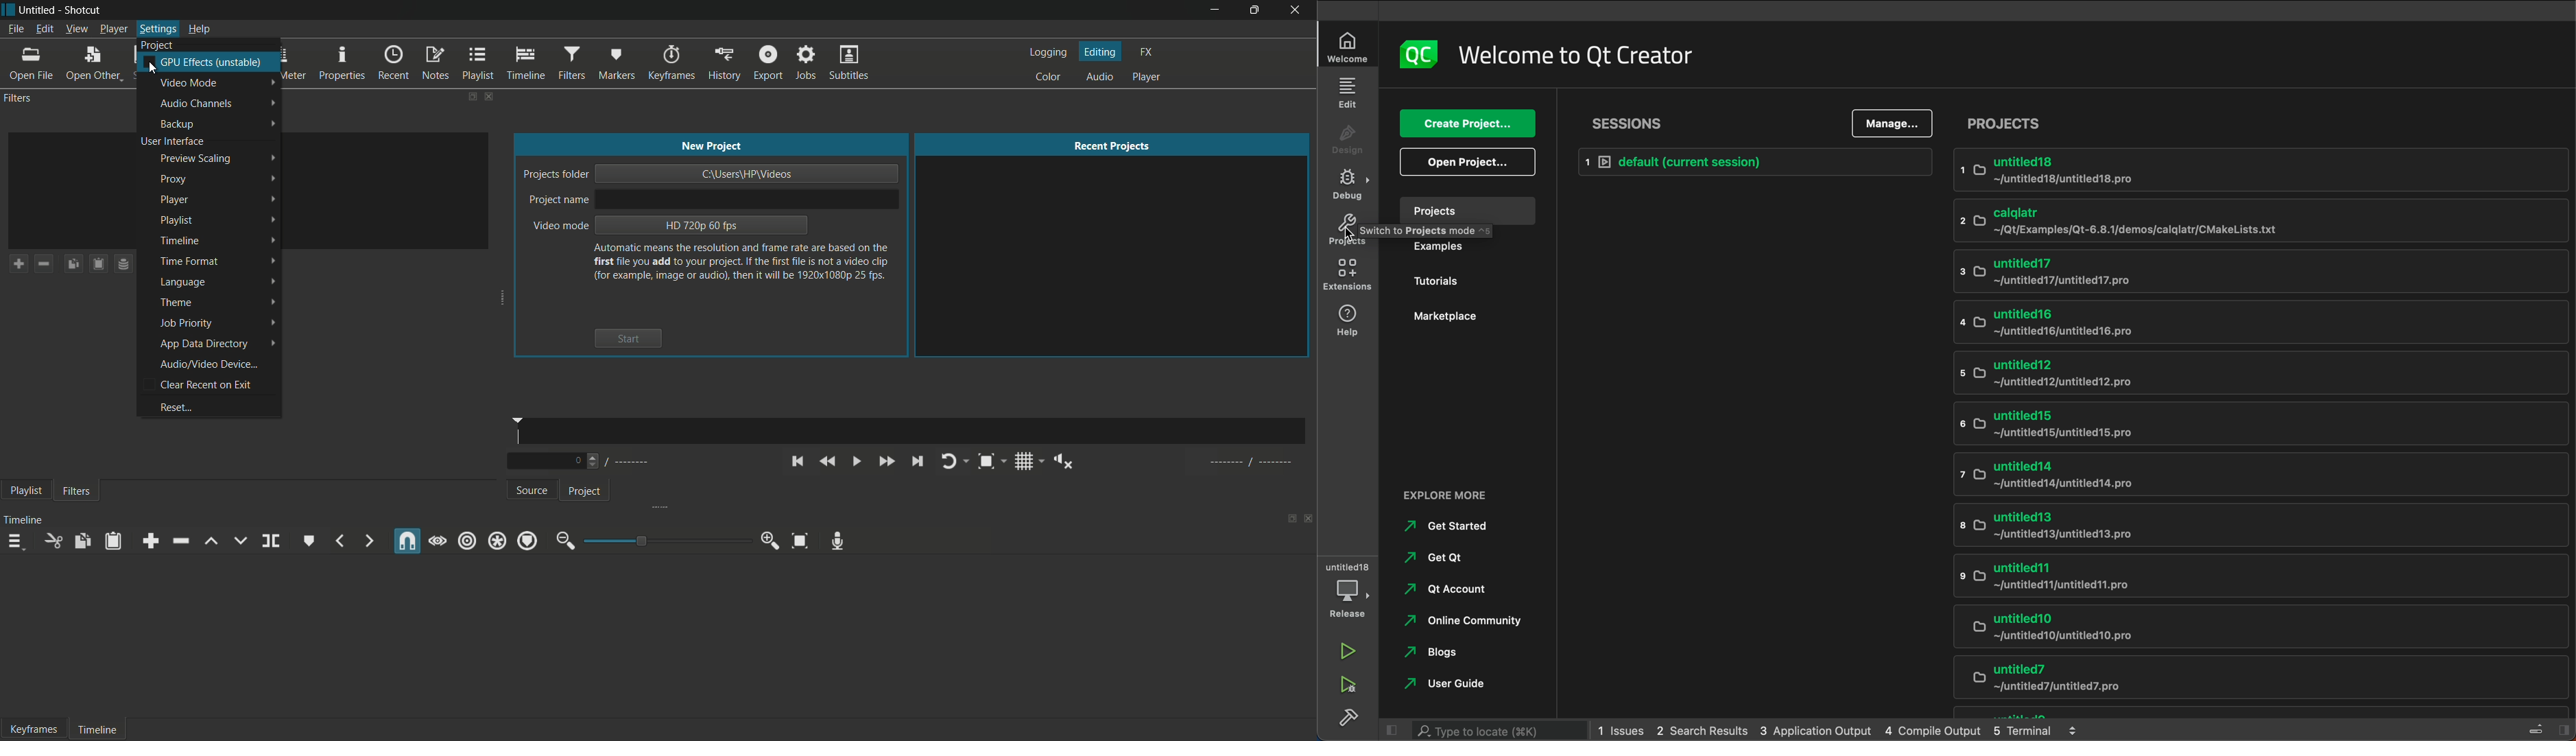  What do you see at coordinates (559, 200) in the screenshot?
I see `project name` at bounding box center [559, 200].